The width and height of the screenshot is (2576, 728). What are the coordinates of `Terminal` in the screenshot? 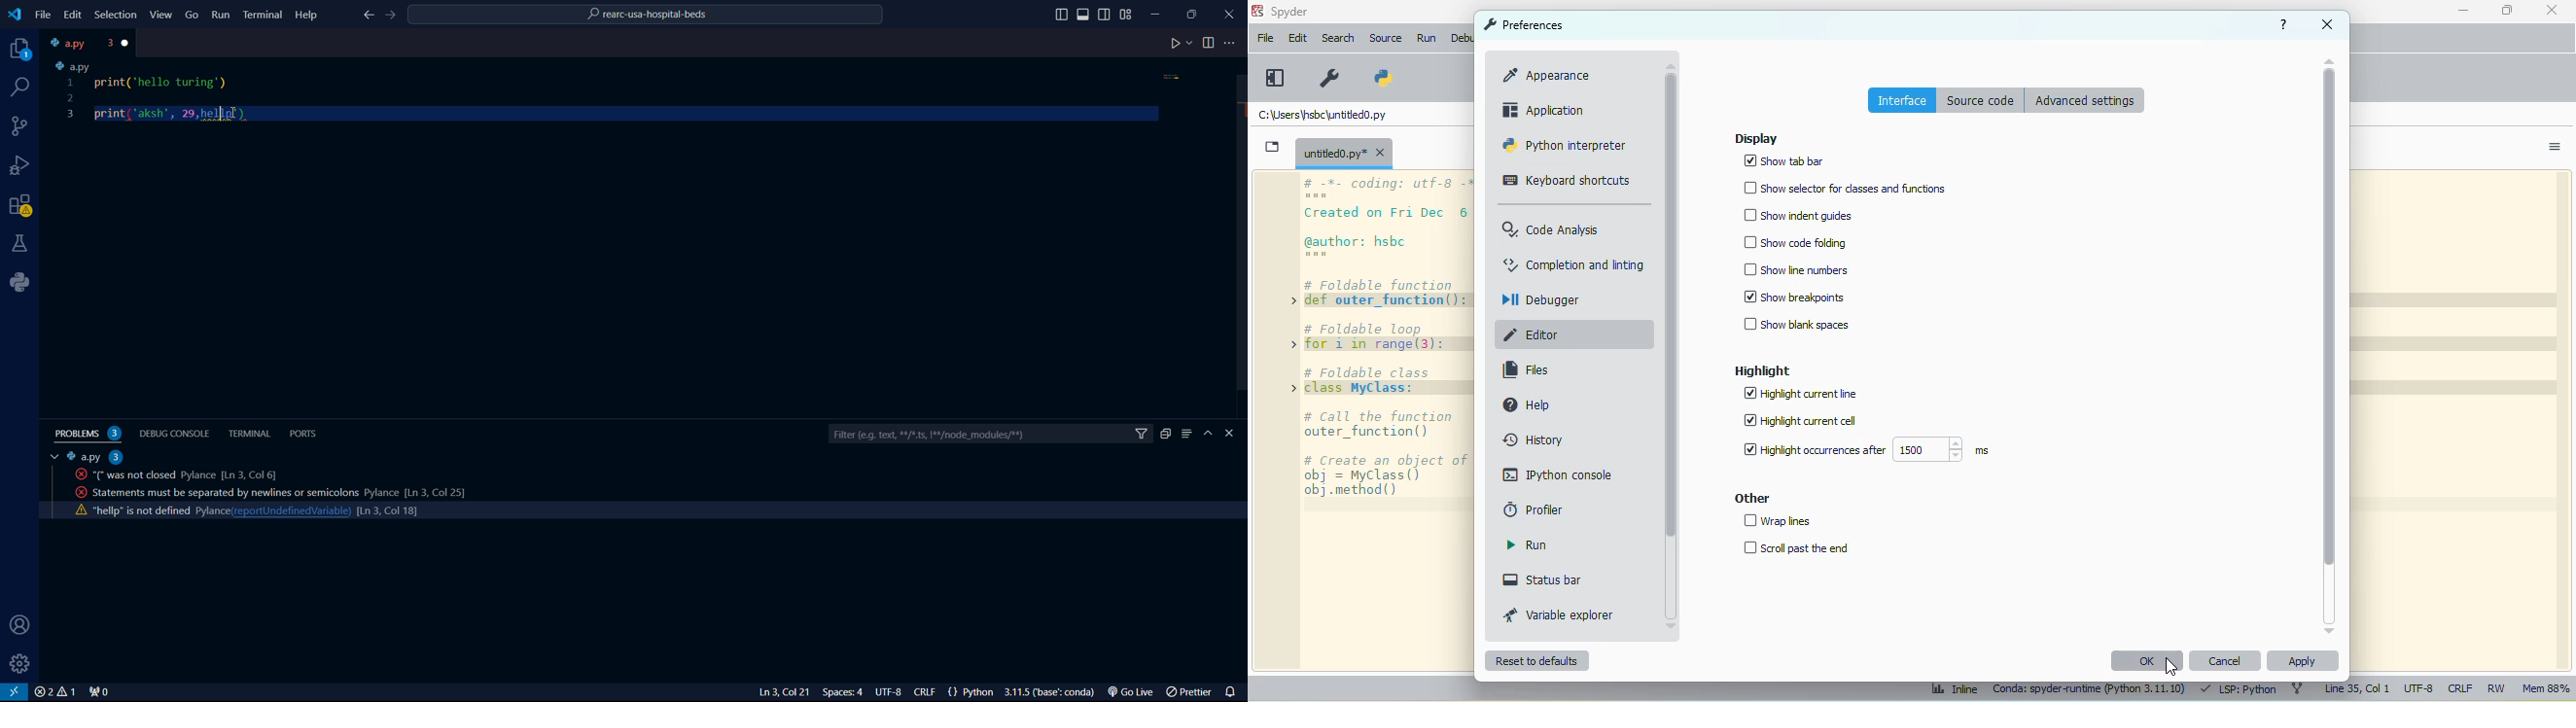 It's located at (263, 14).